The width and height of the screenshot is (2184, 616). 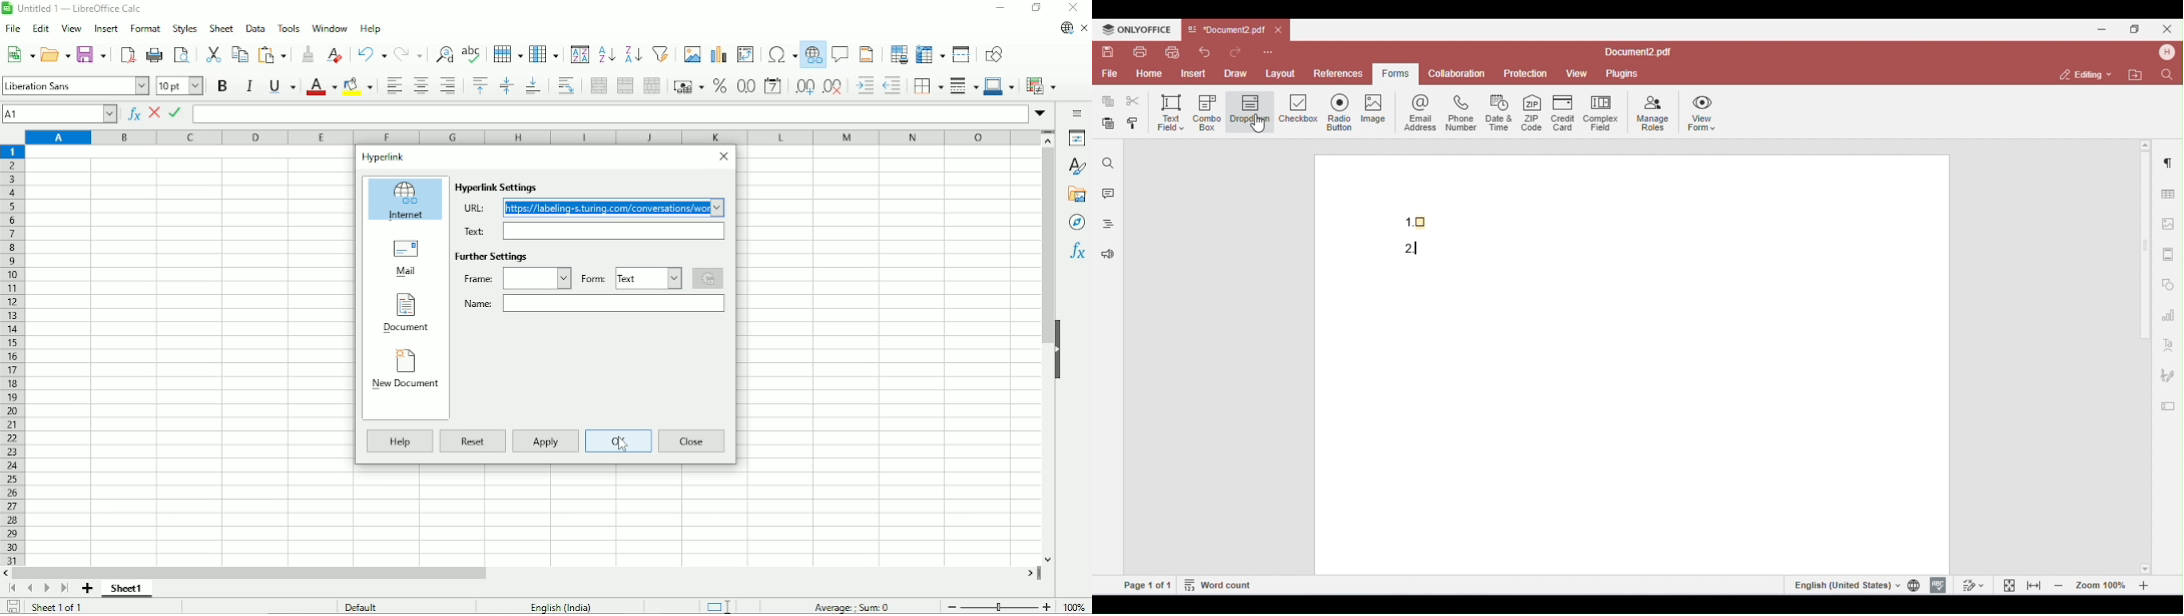 I want to click on Untitled 1 - LibreOffice Calc, so click(x=76, y=9).